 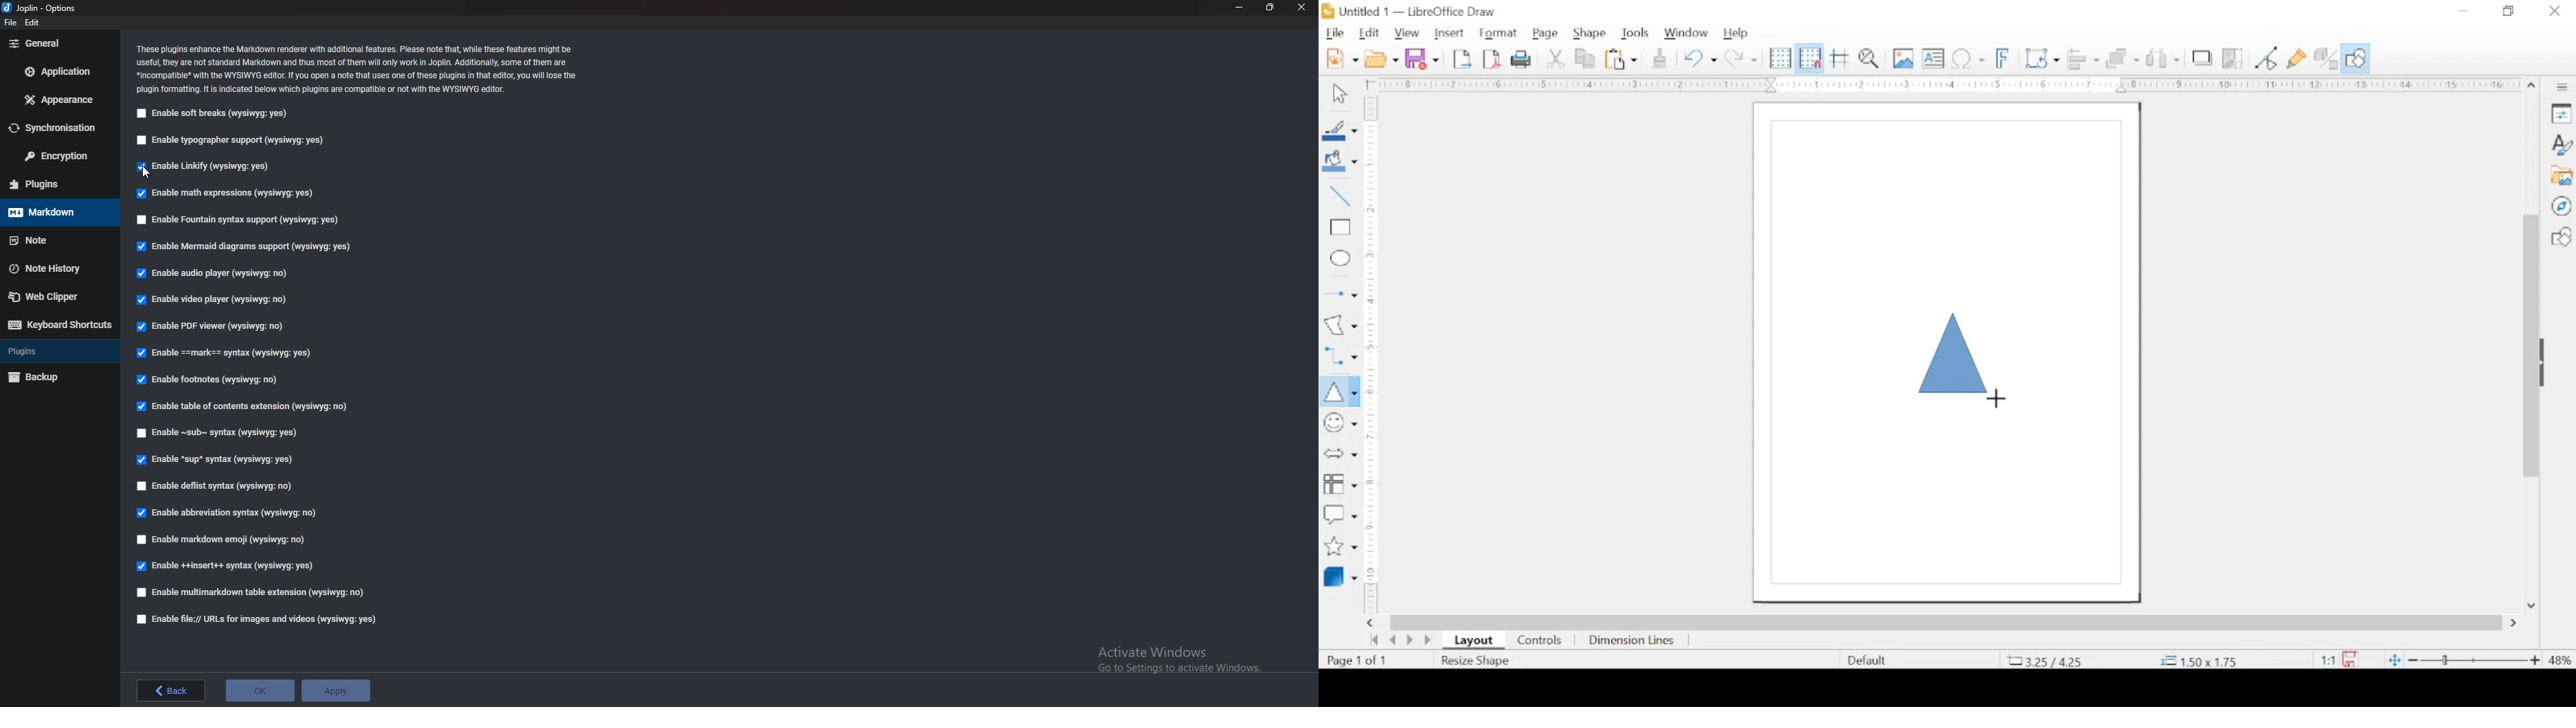 What do you see at coordinates (59, 156) in the screenshot?
I see `encryption` at bounding box center [59, 156].